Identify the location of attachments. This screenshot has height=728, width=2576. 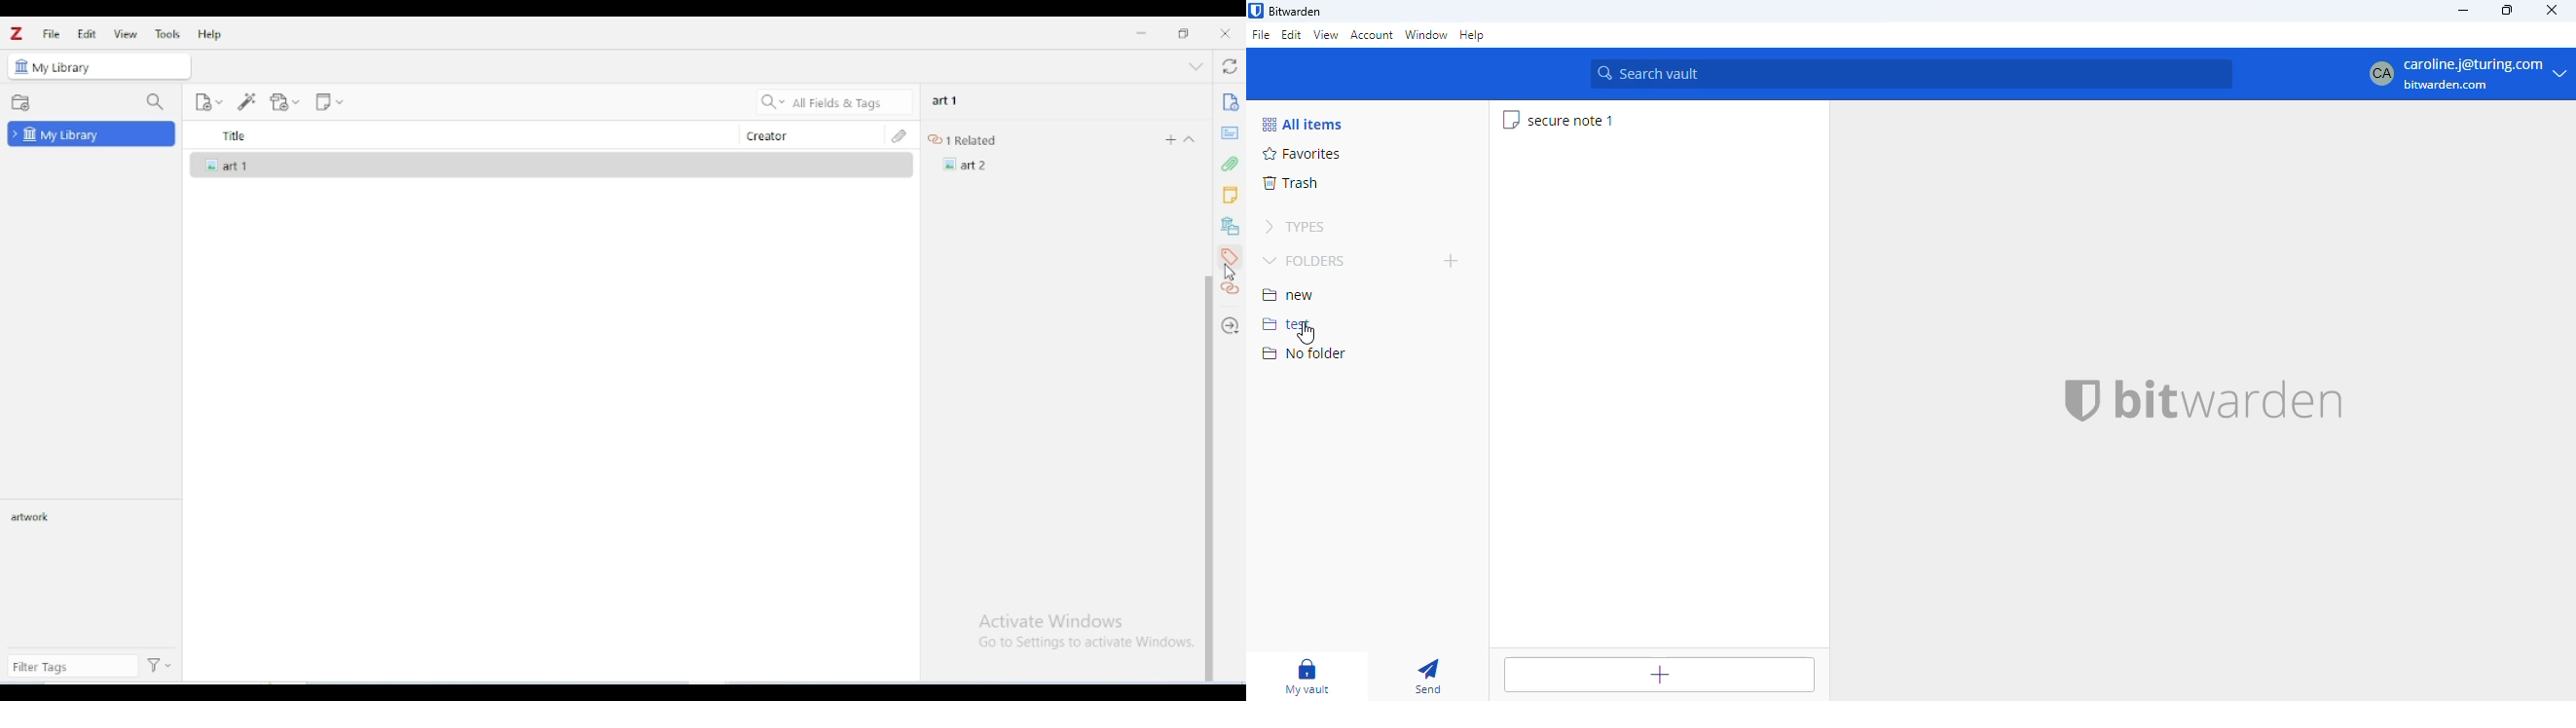
(1232, 165).